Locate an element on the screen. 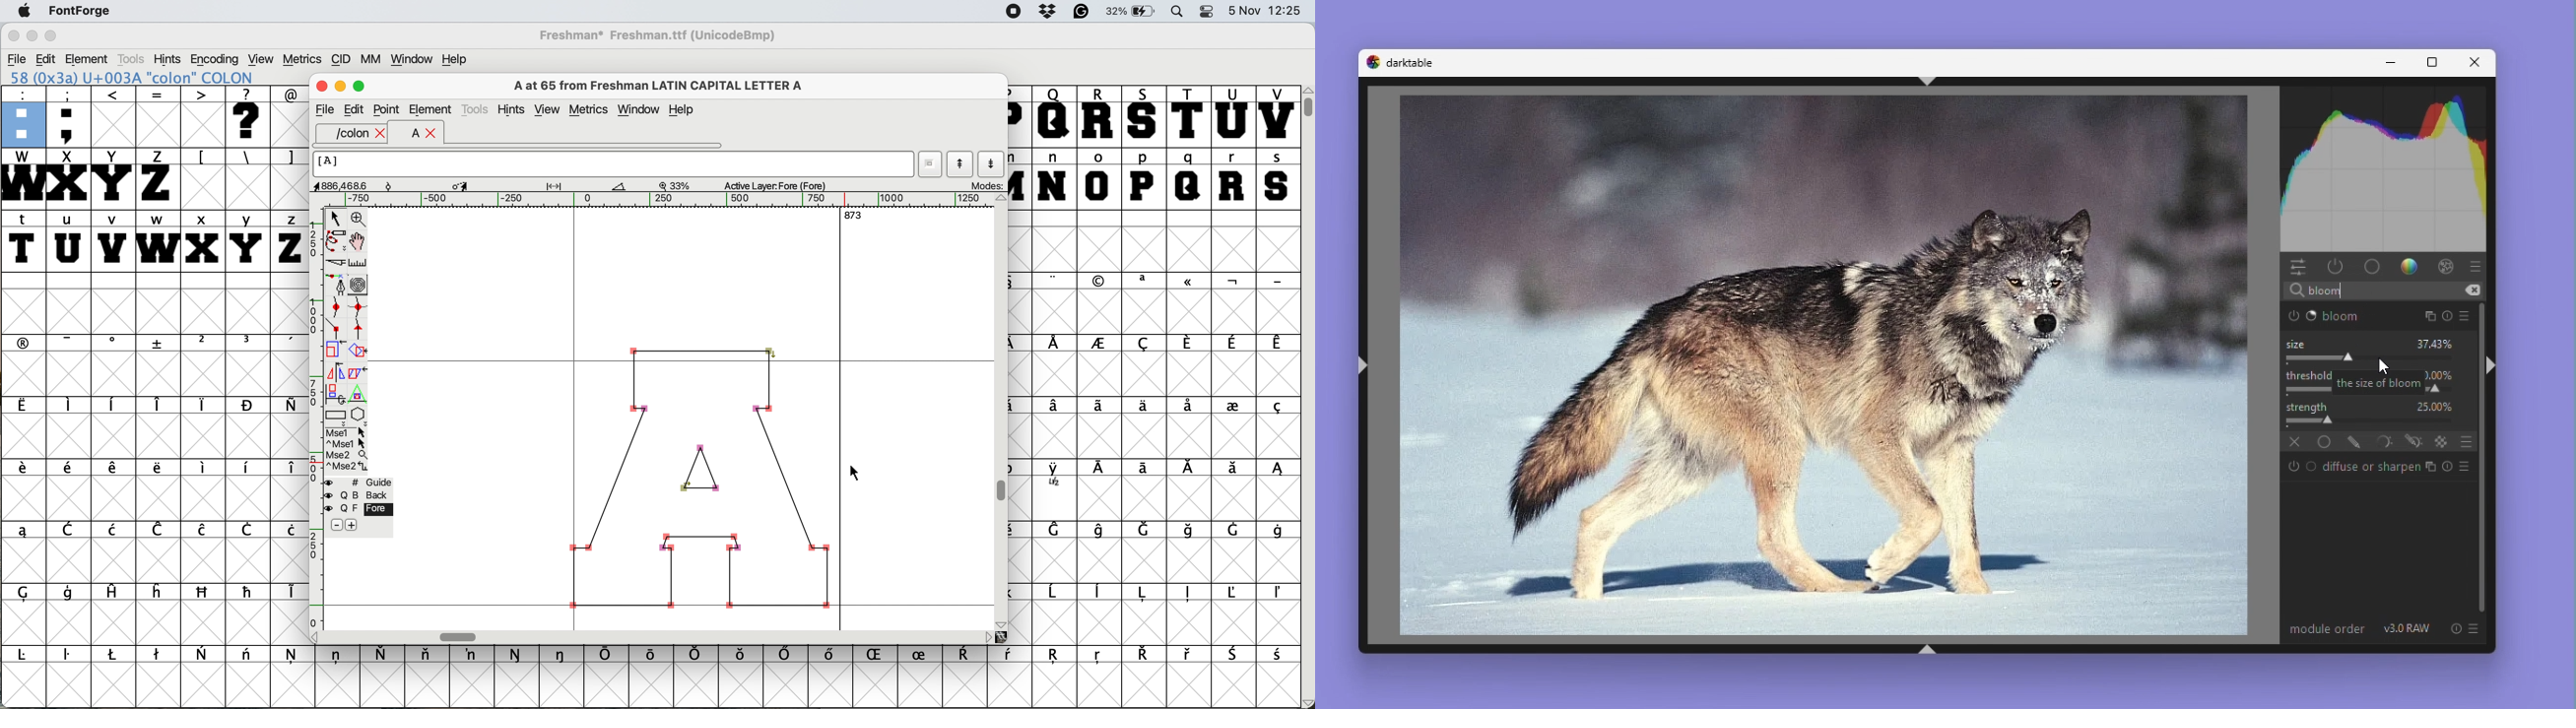 The image size is (2576, 728). element is located at coordinates (89, 59).